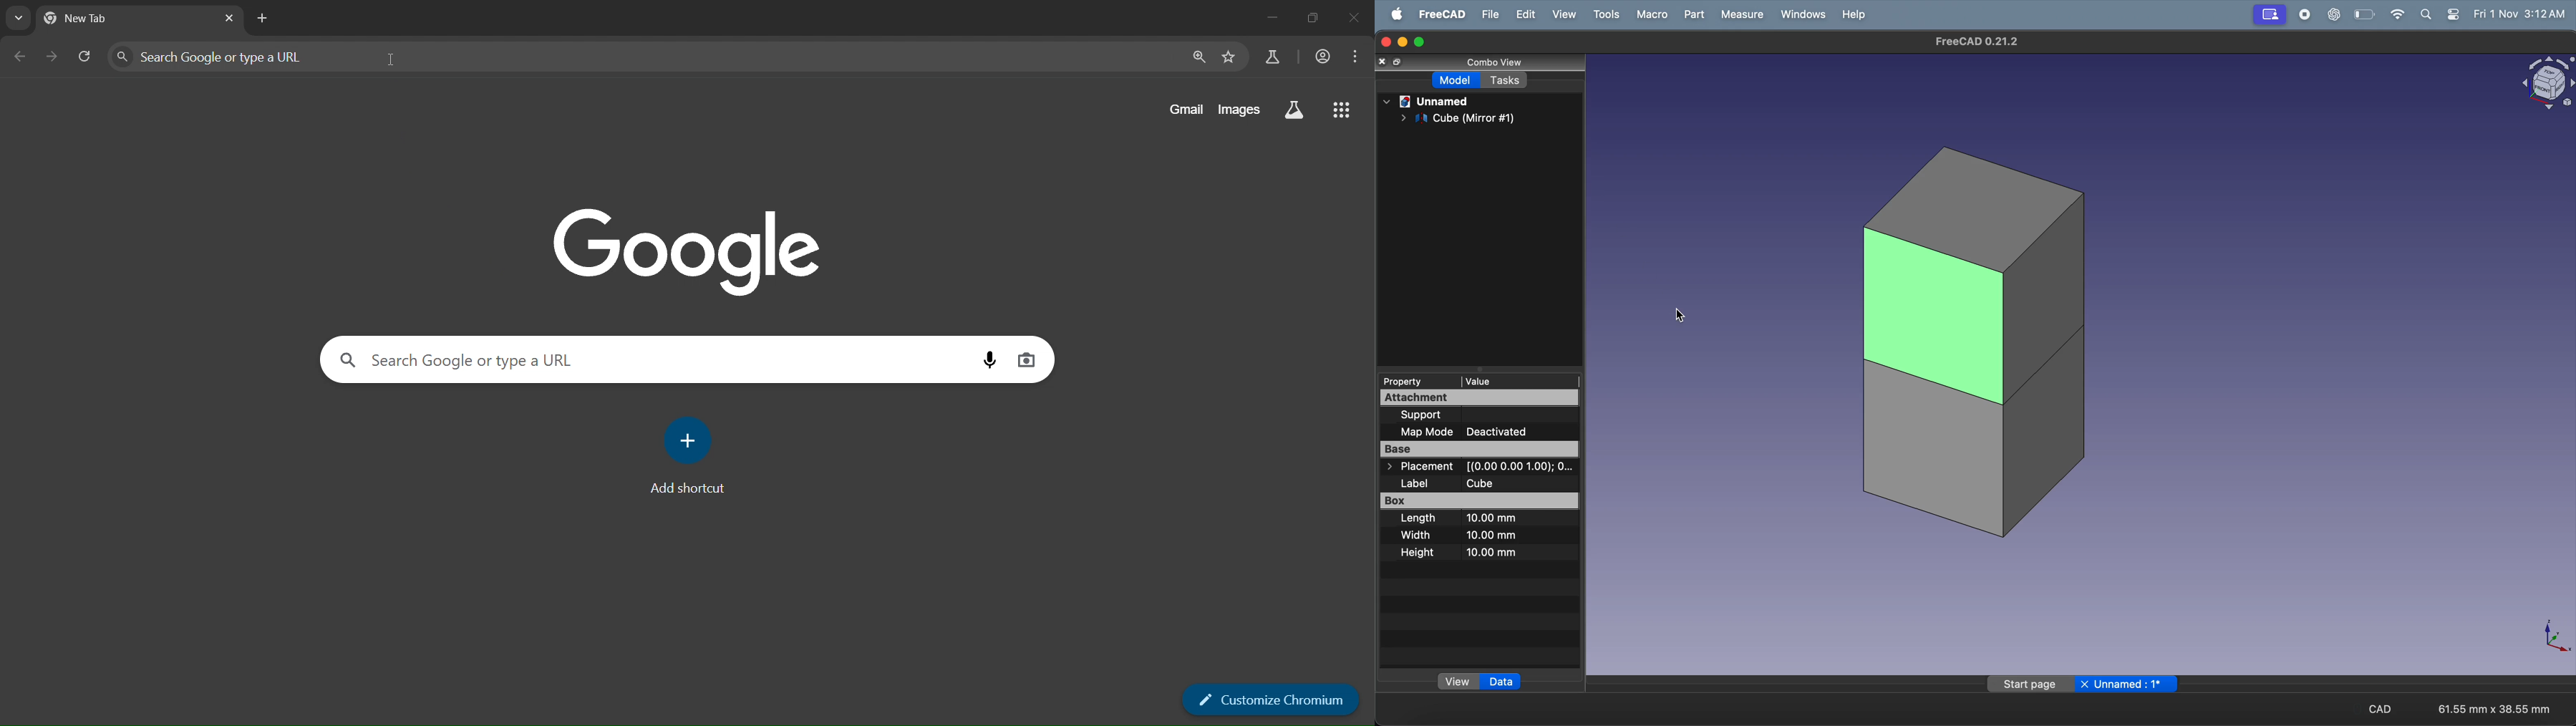 This screenshot has height=728, width=2576. I want to click on Add shortcut, so click(686, 488).